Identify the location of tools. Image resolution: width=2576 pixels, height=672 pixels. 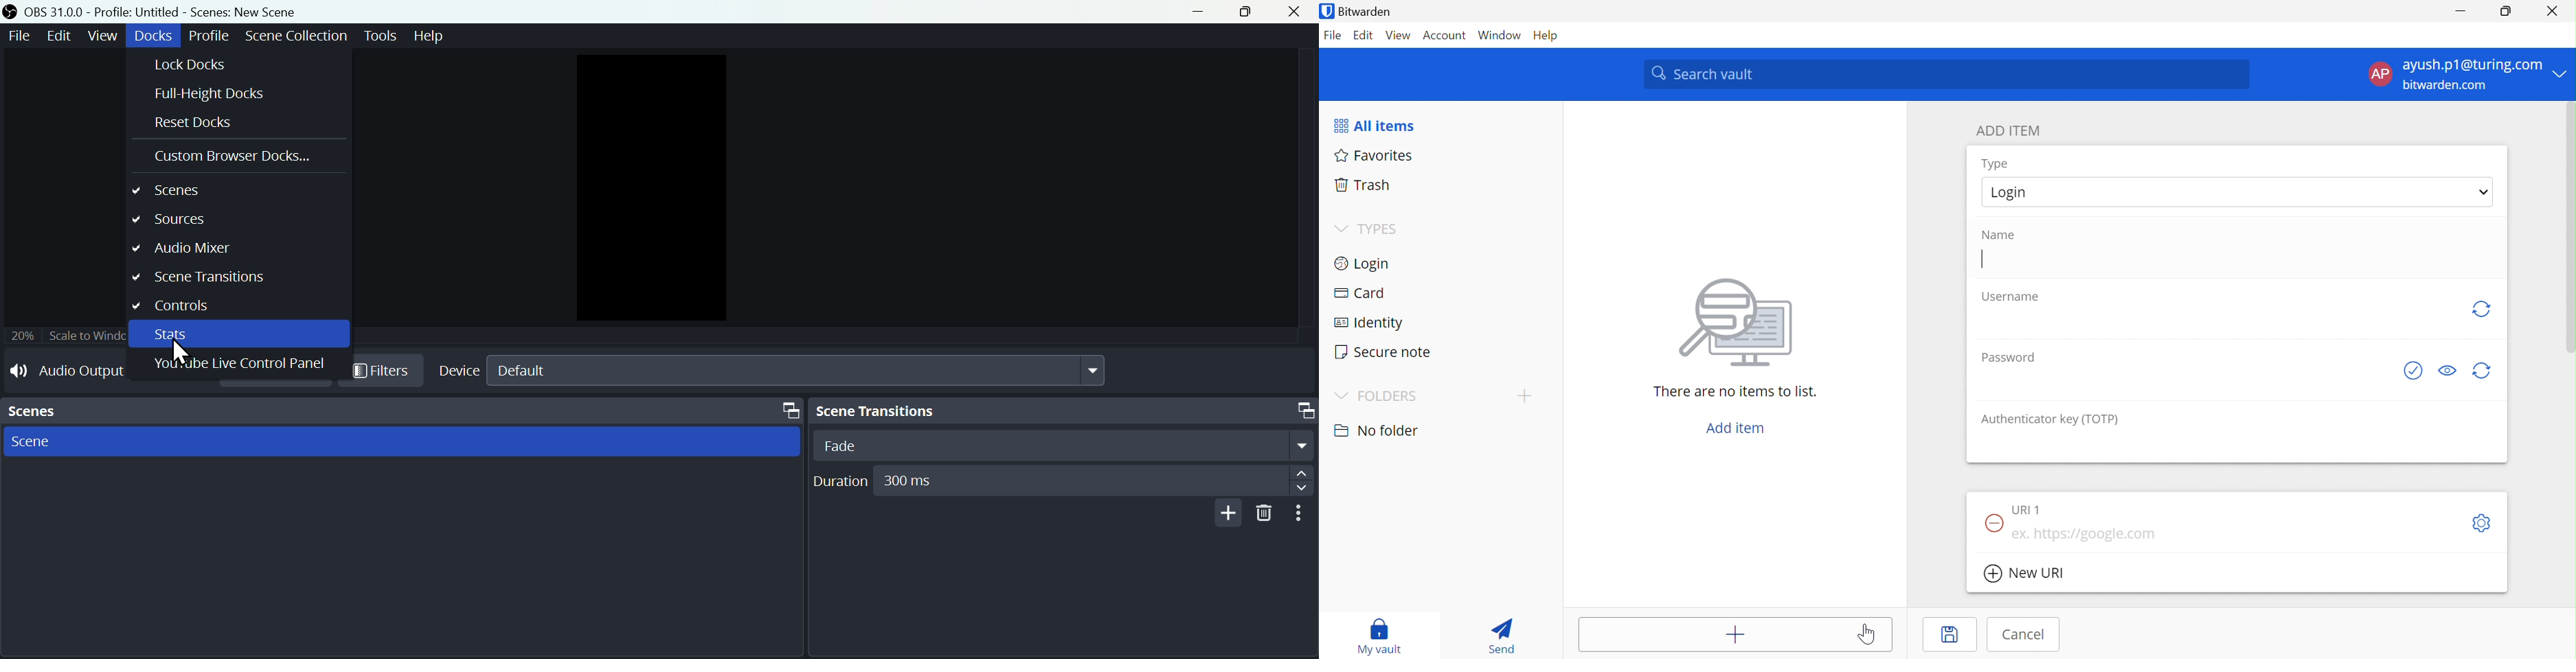
(379, 36).